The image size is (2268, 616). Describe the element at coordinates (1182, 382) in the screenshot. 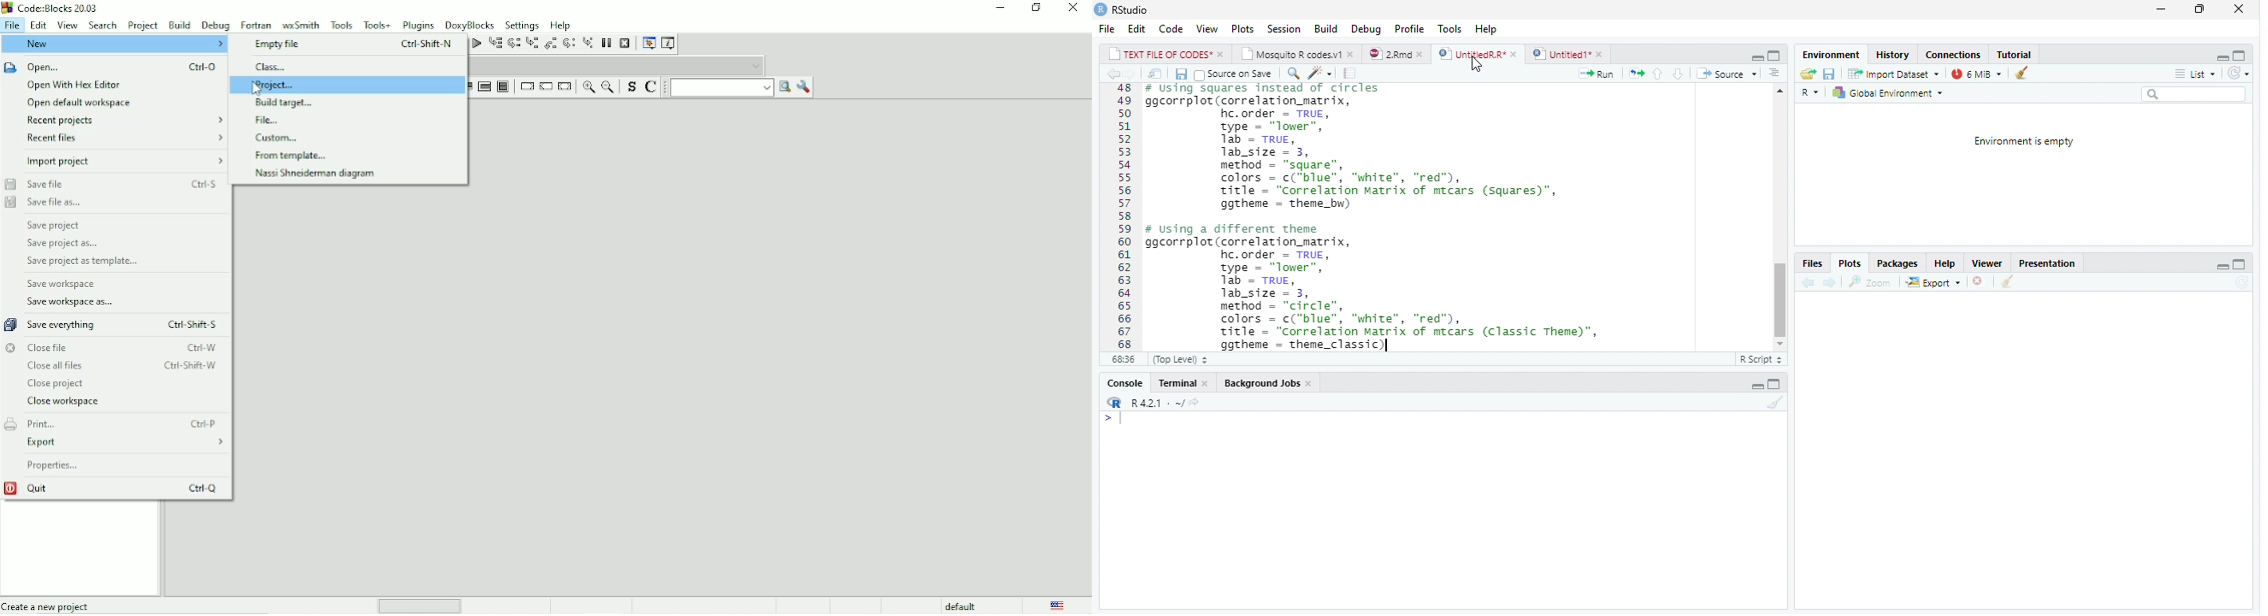

I see `Terminal` at that location.